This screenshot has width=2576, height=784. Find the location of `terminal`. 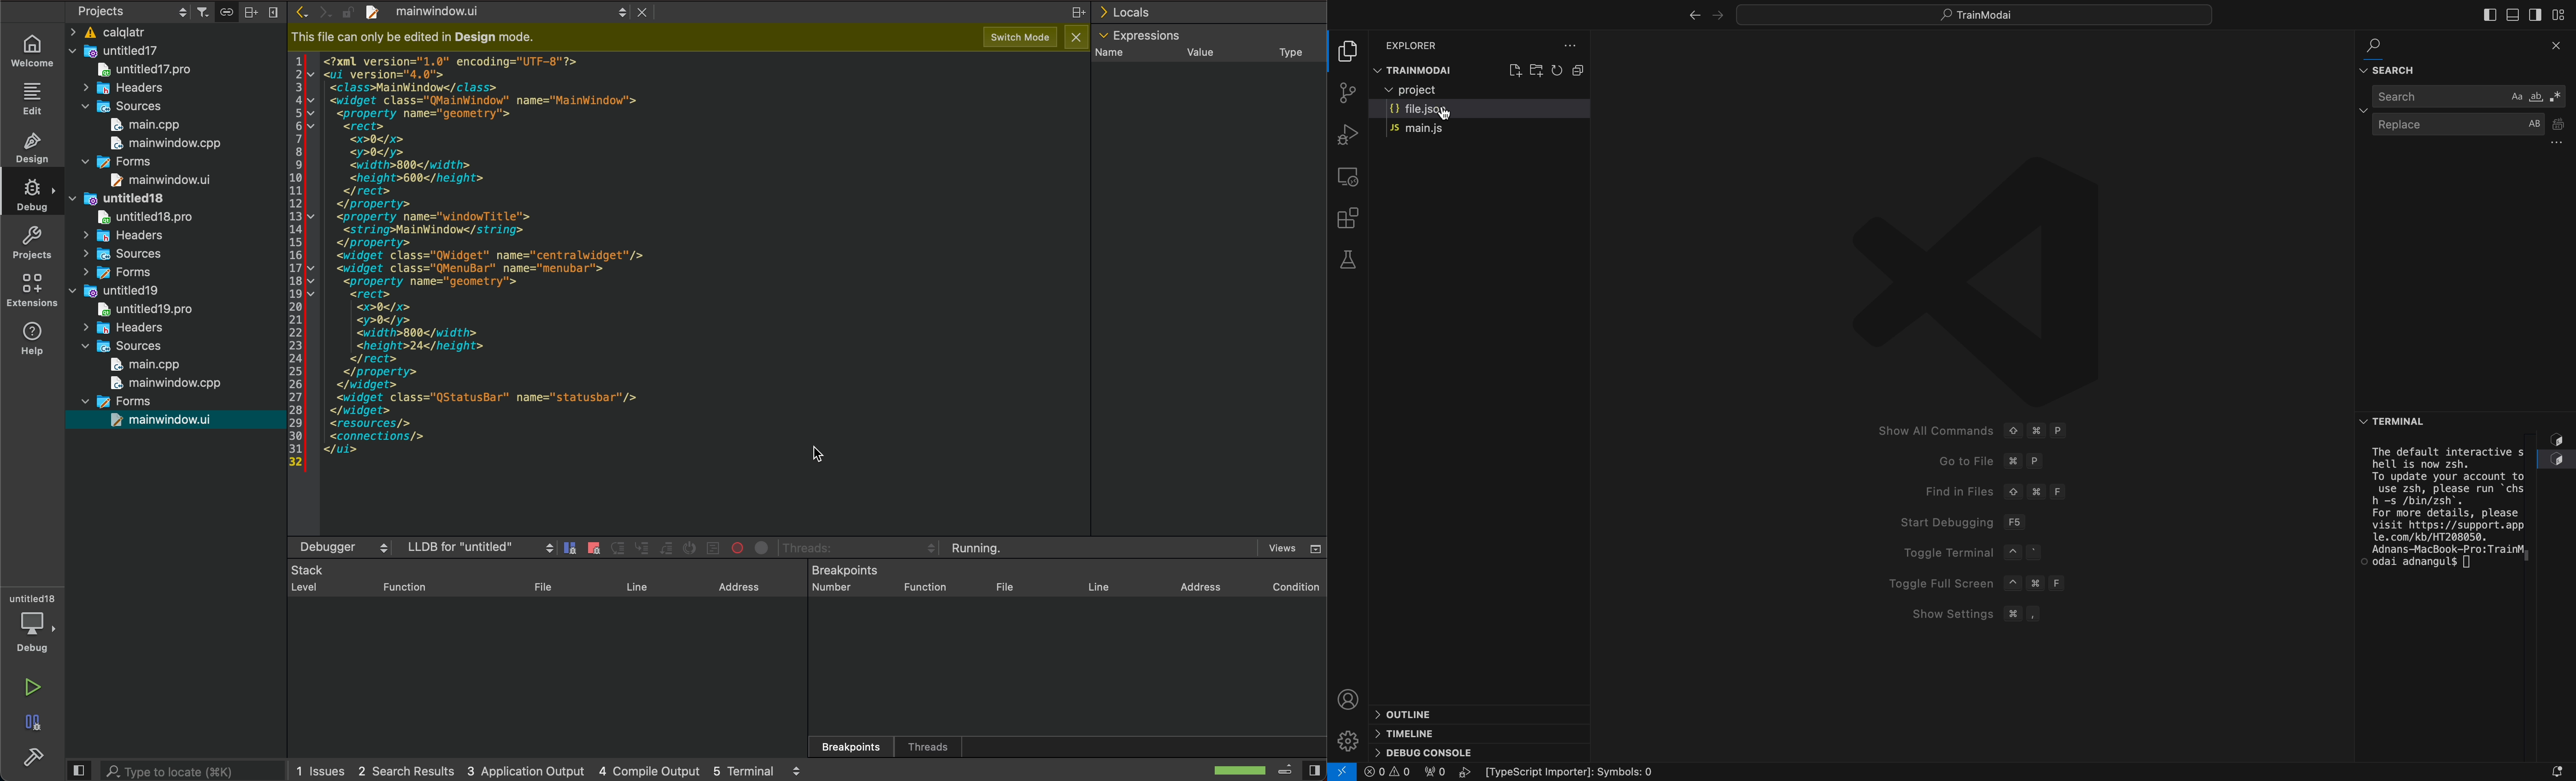

terminal is located at coordinates (2453, 419).